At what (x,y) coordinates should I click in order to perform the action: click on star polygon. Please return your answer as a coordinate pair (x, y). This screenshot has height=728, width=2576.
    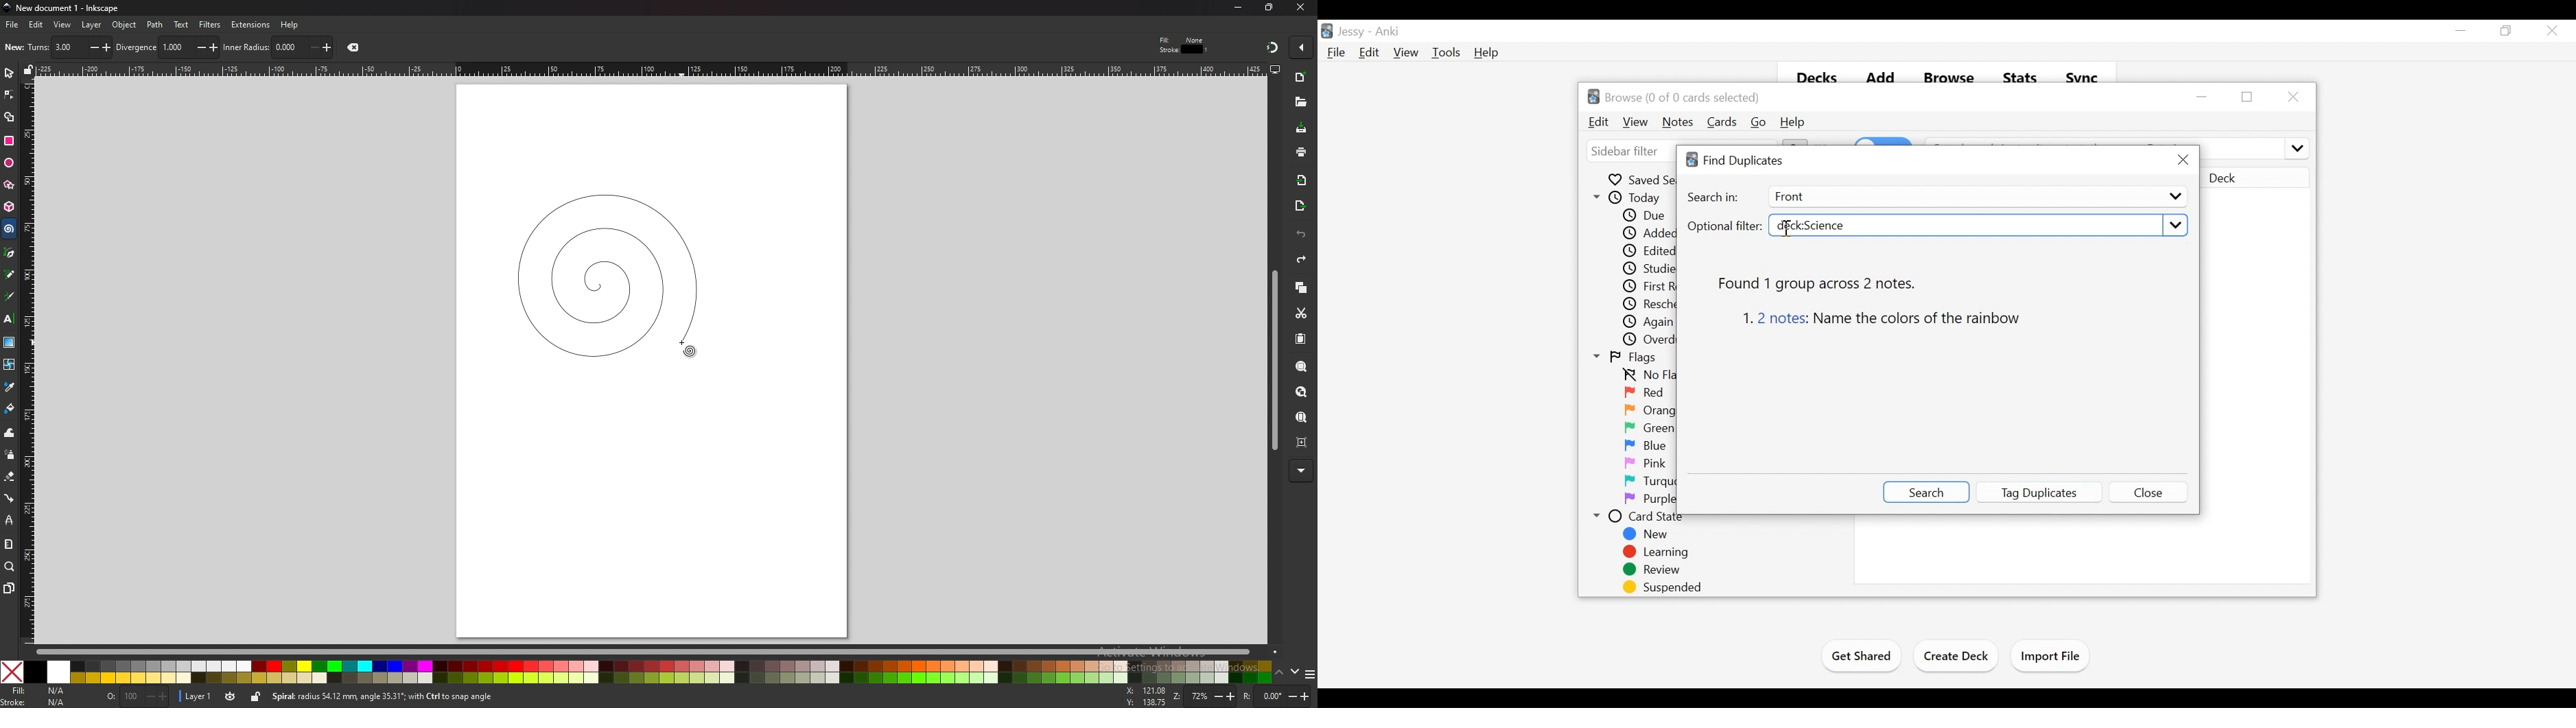
    Looking at the image, I should click on (9, 185).